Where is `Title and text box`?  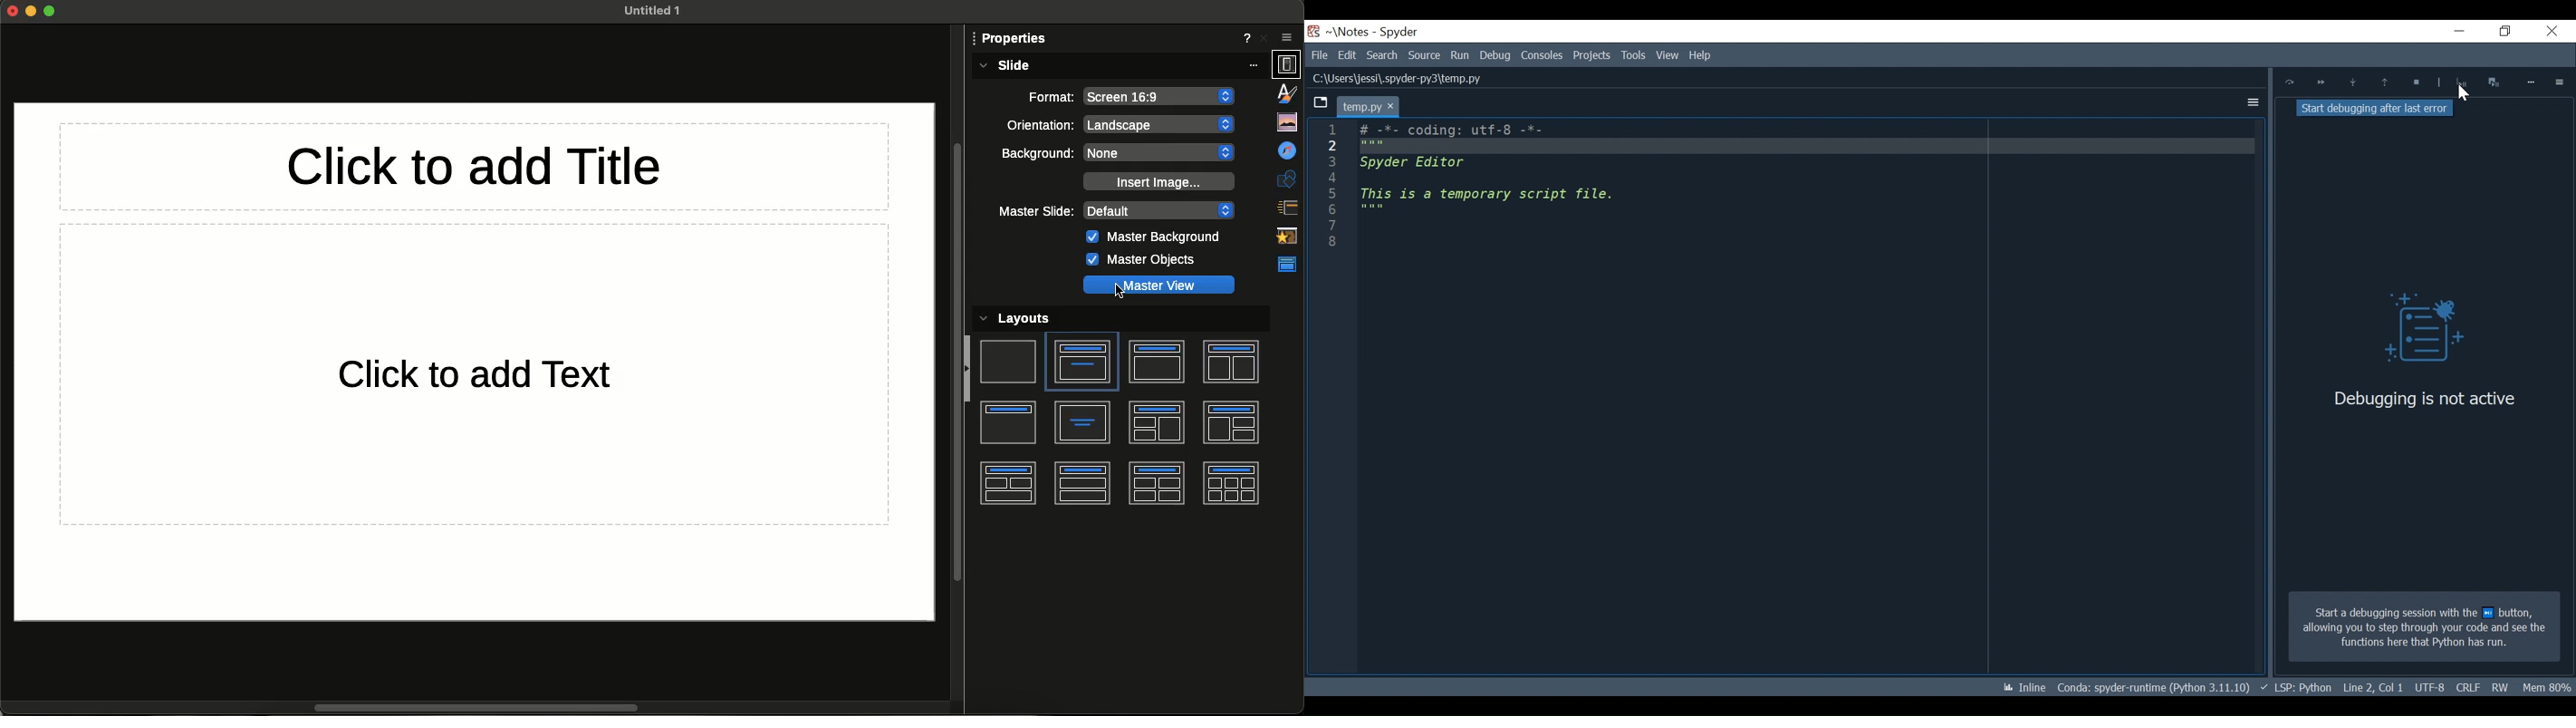 Title and text box is located at coordinates (1156, 362).